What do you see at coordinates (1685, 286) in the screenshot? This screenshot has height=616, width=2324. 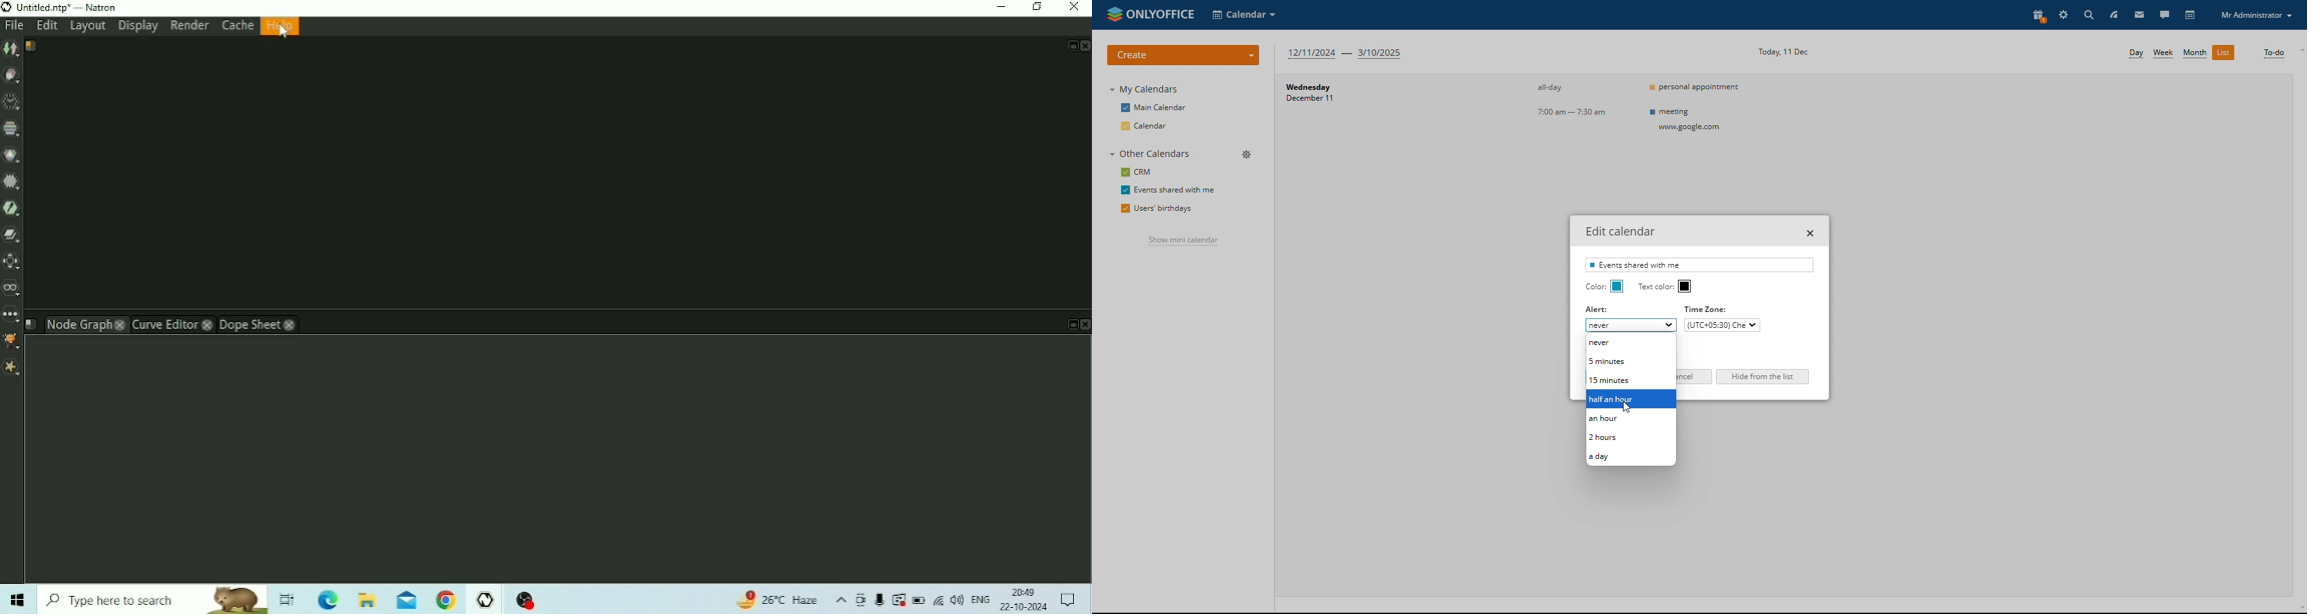 I see `text color` at bounding box center [1685, 286].